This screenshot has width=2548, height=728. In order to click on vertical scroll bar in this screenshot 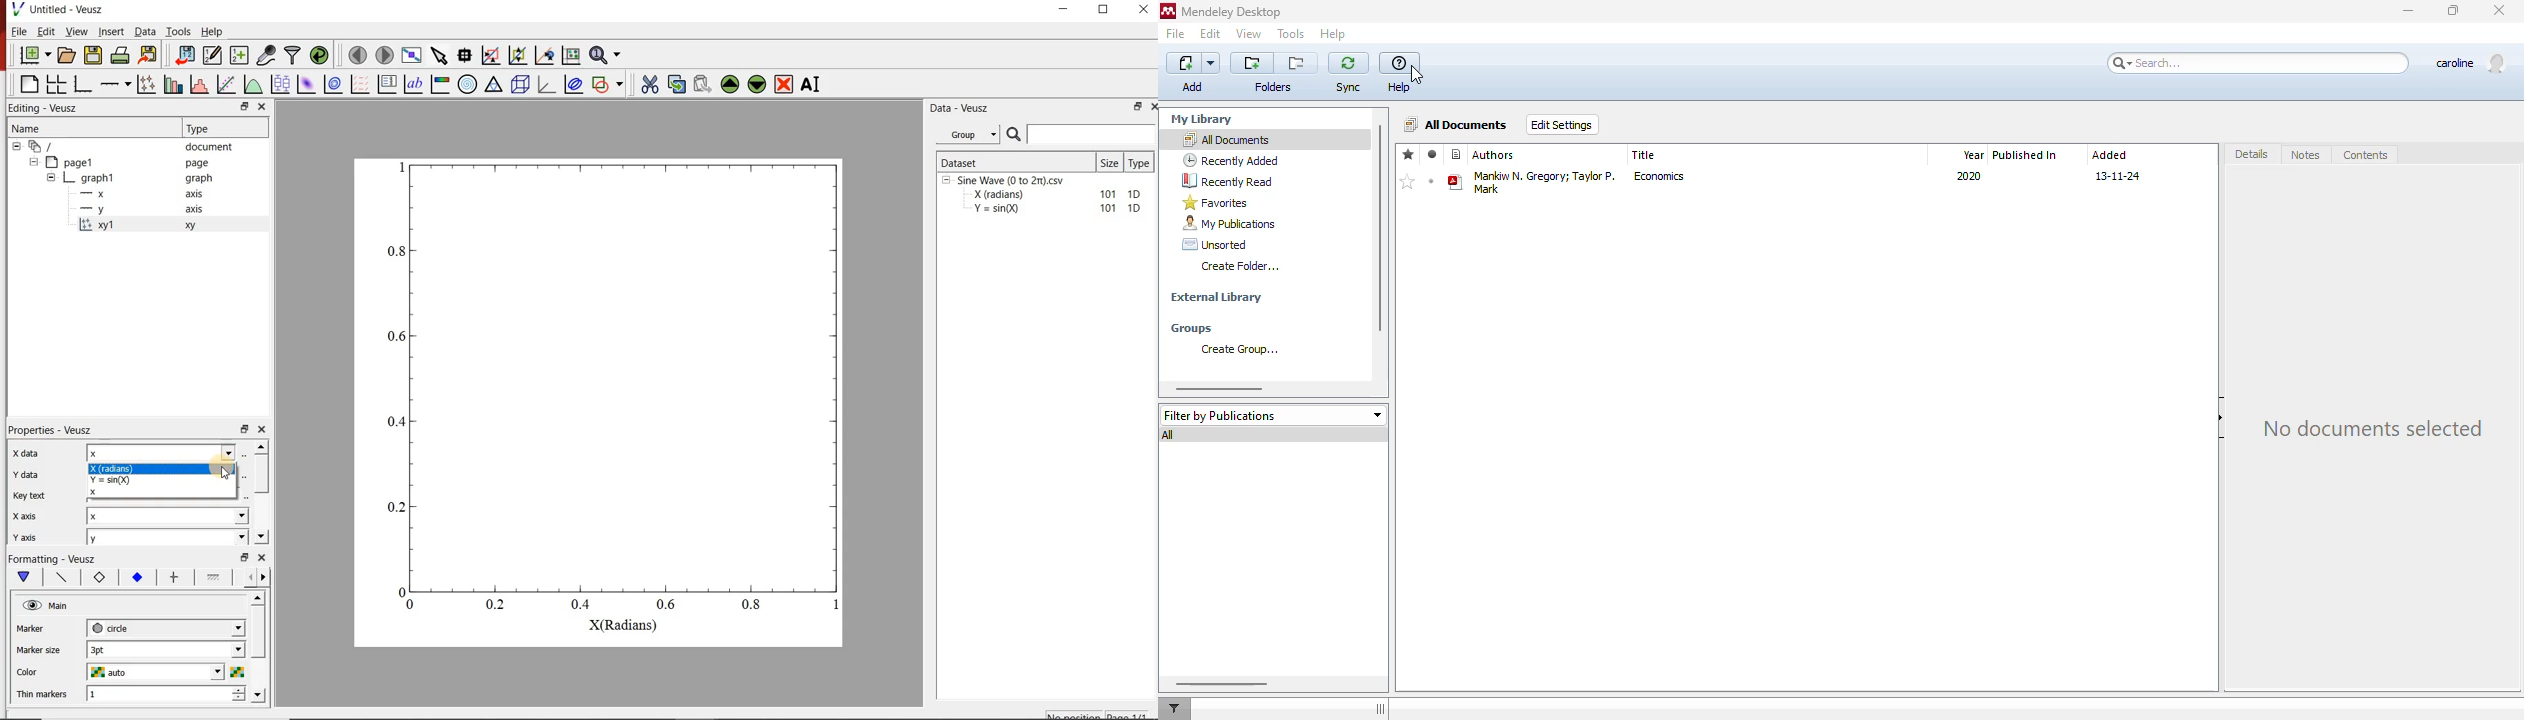, I will do `click(1381, 228)`.